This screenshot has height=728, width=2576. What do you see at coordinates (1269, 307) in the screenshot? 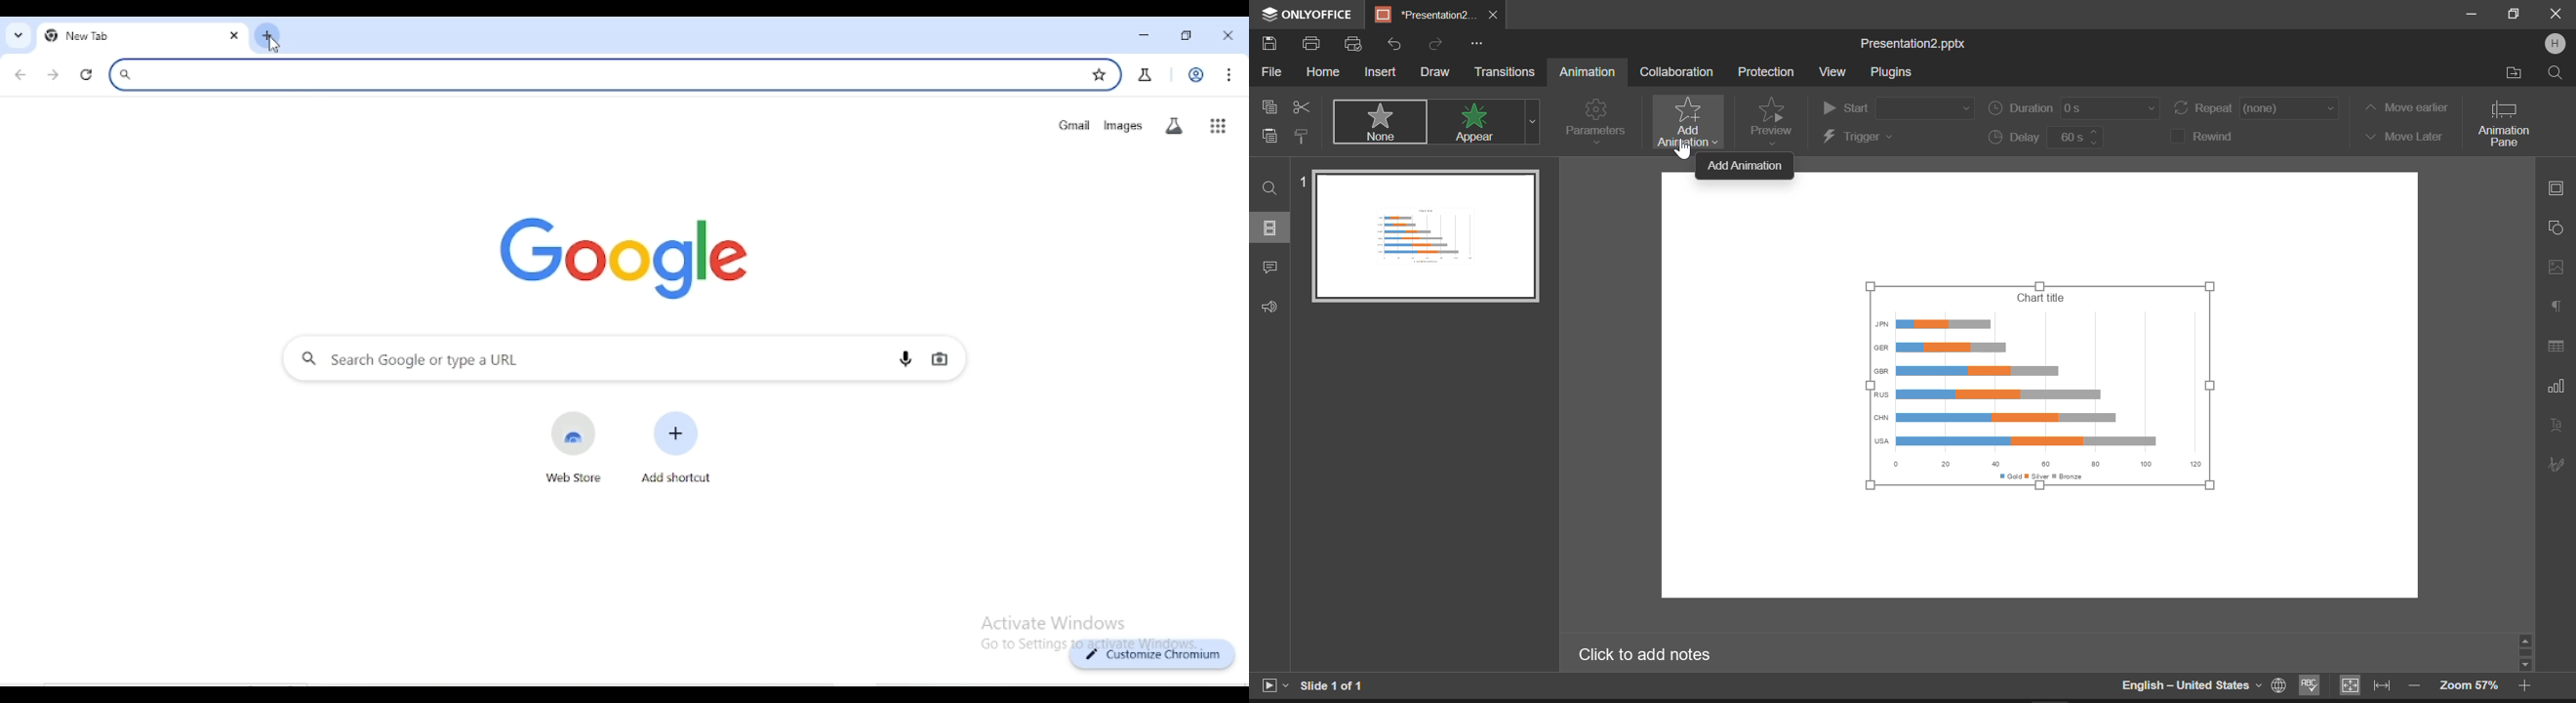
I see `Feedback & Support` at bounding box center [1269, 307].